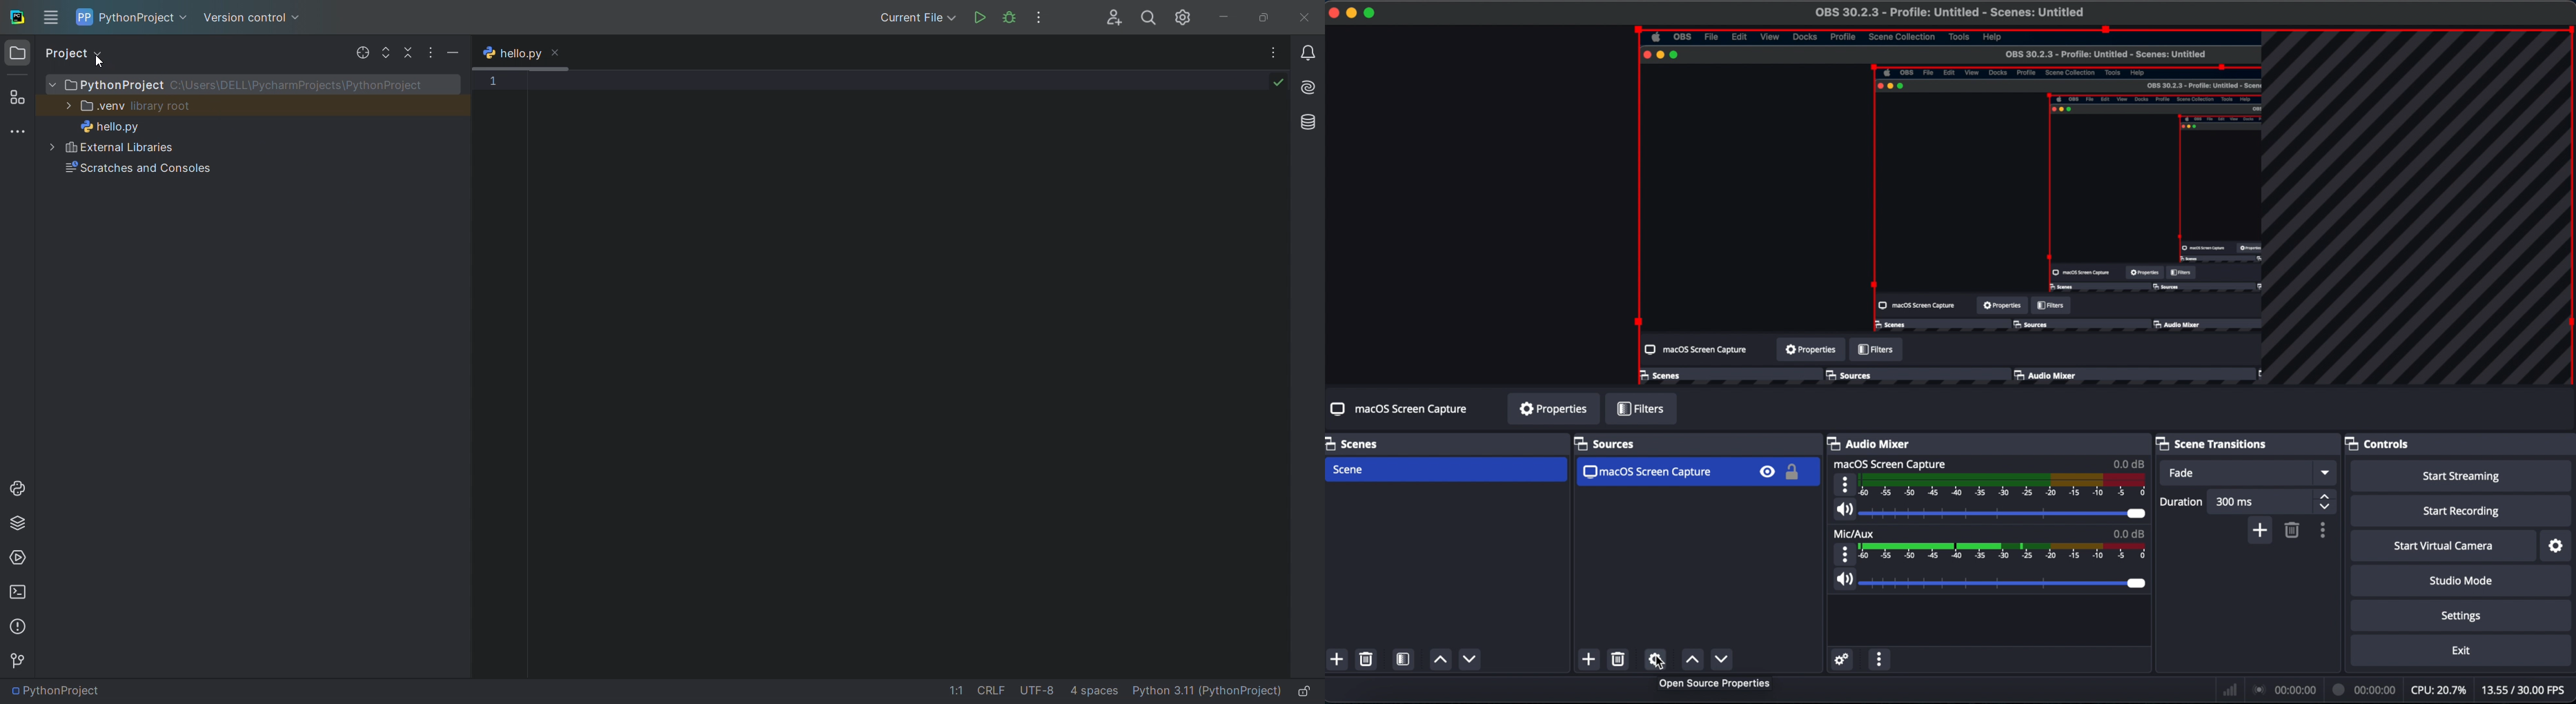 The image size is (2576, 728). What do you see at coordinates (1602, 444) in the screenshot?
I see `sources` at bounding box center [1602, 444].